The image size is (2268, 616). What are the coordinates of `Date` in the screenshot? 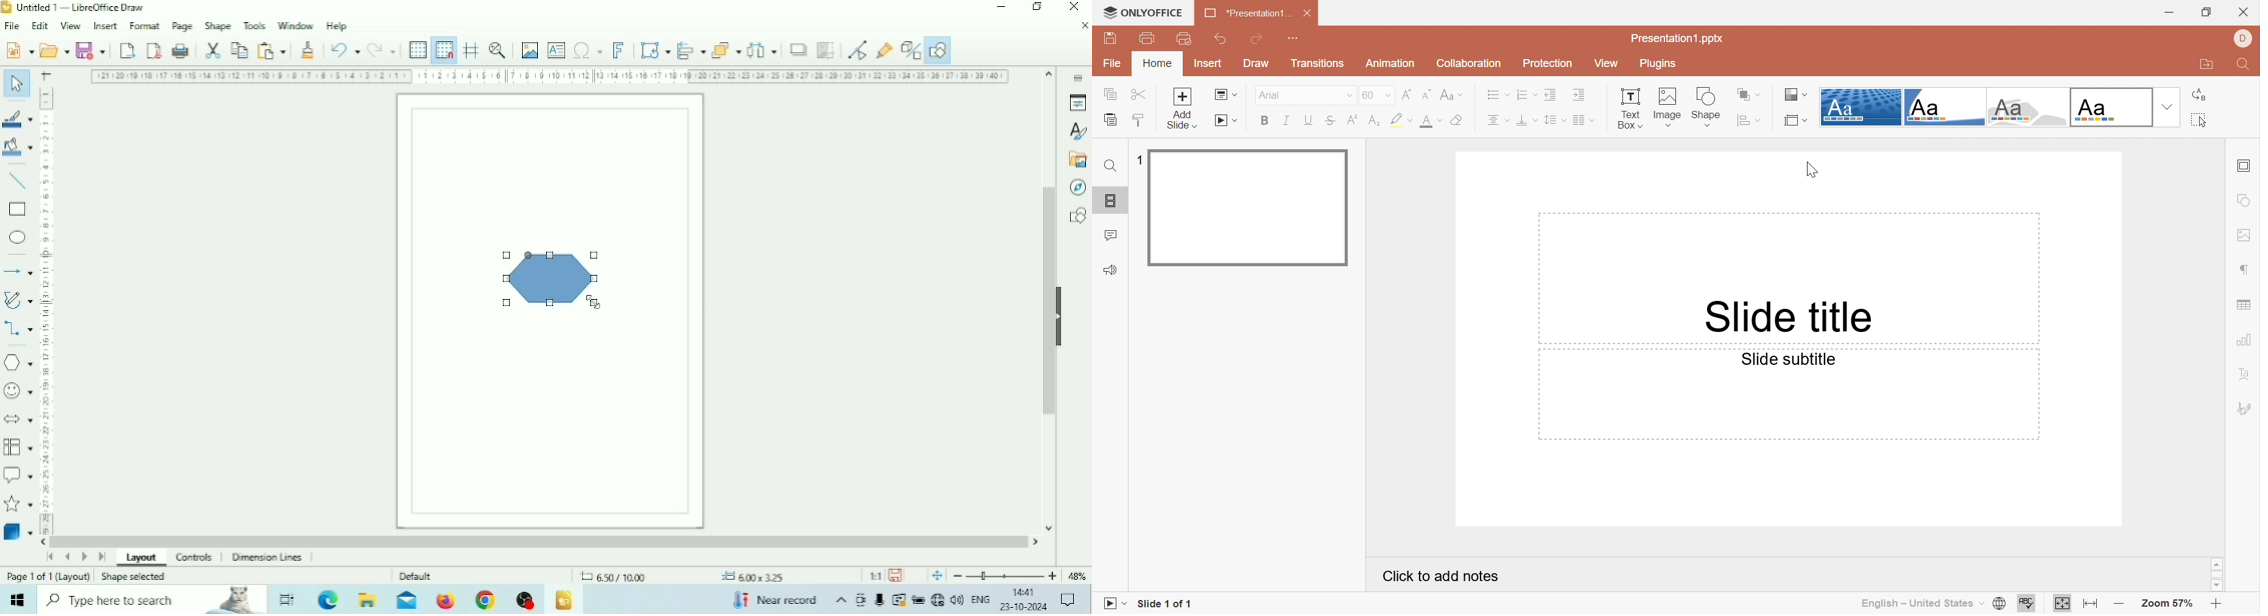 It's located at (1024, 607).